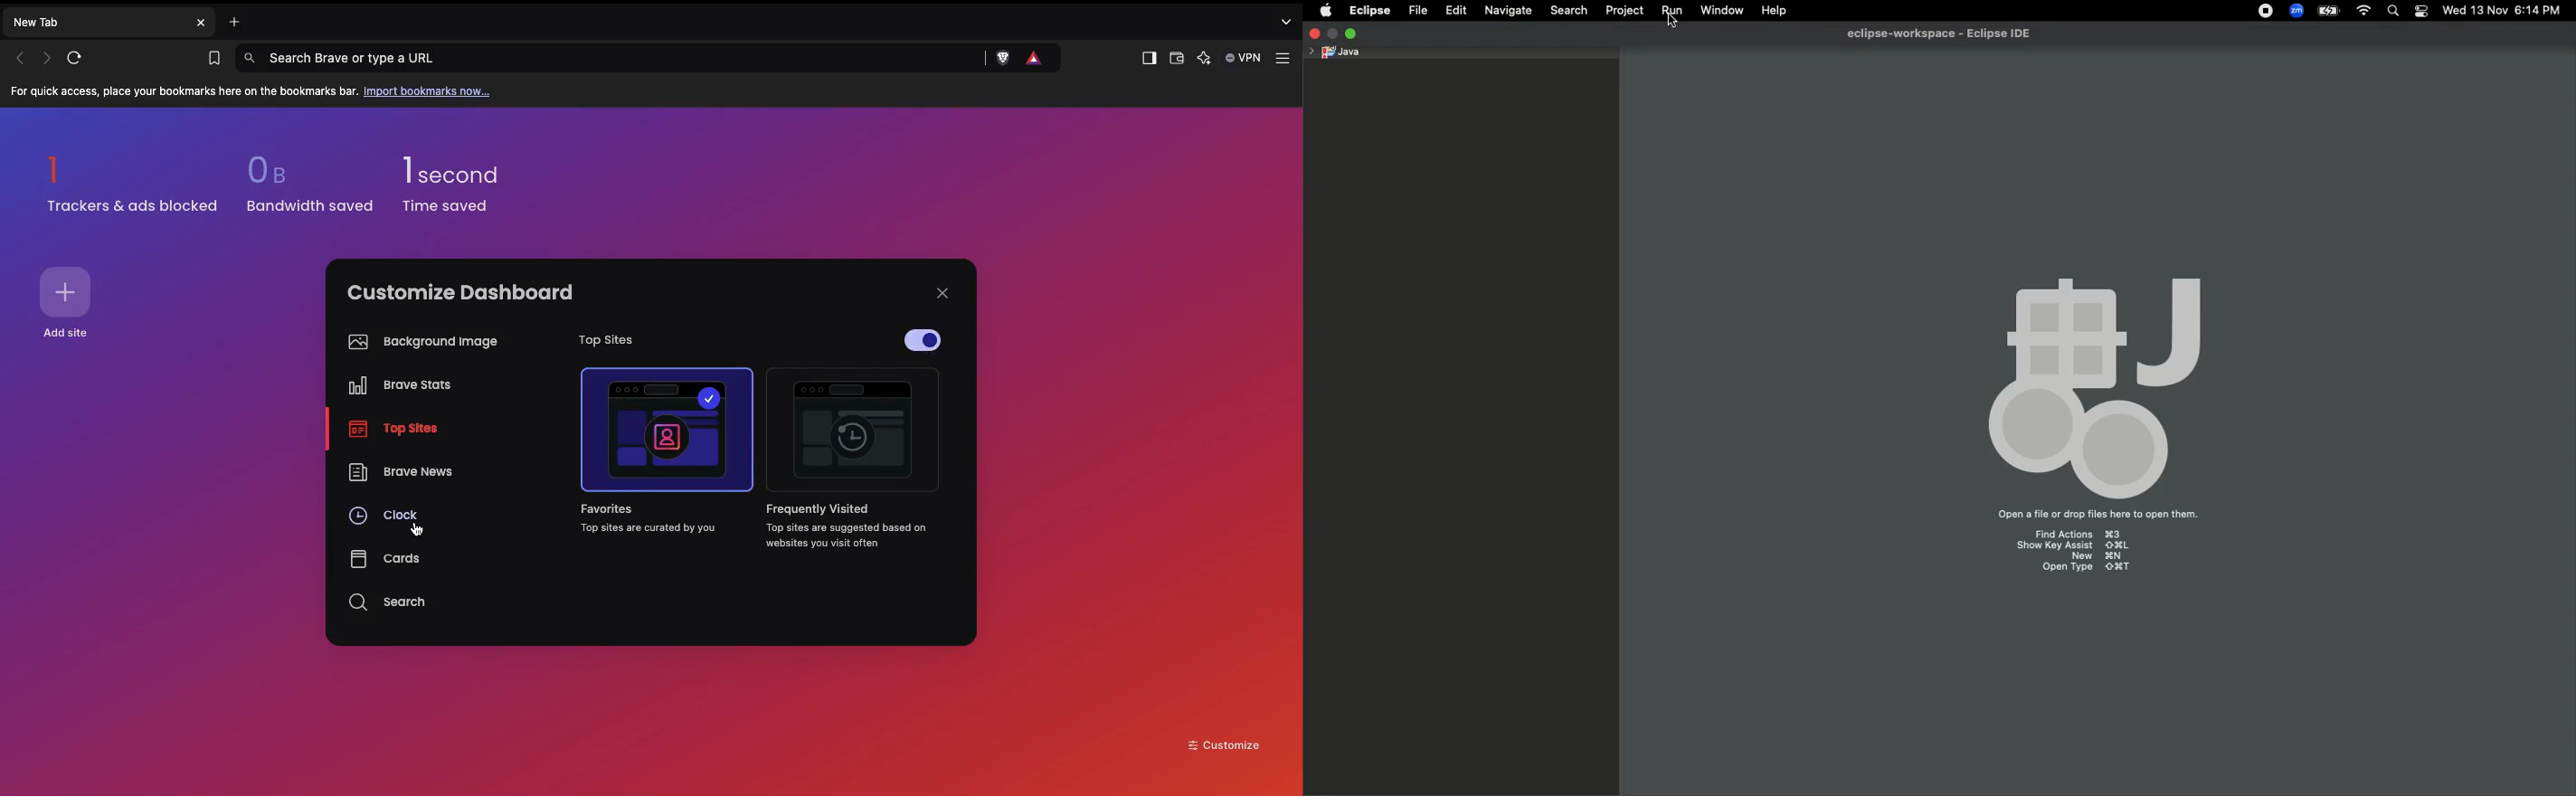 The height and width of the screenshot is (812, 2576). I want to click on Eclipse, so click(1368, 11).